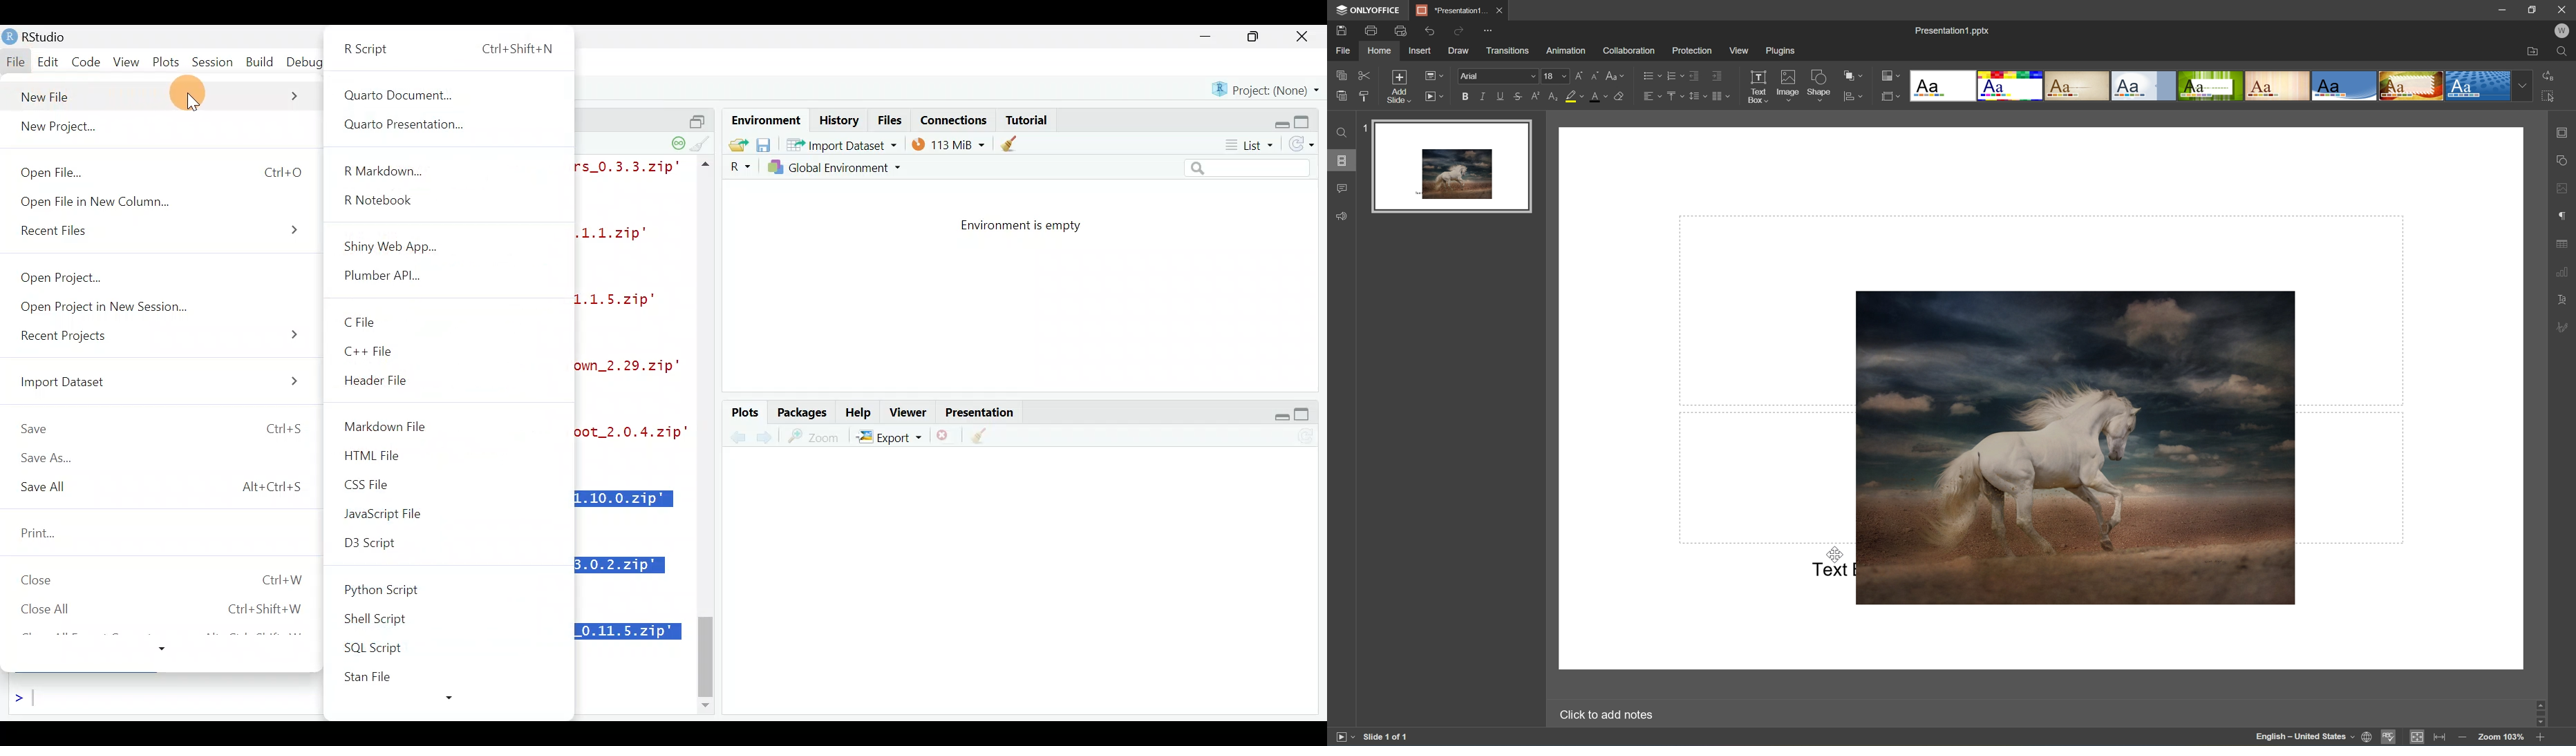 Image resolution: width=2576 pixels, height=756 pixels. I want to click on History, so click(839, 119).